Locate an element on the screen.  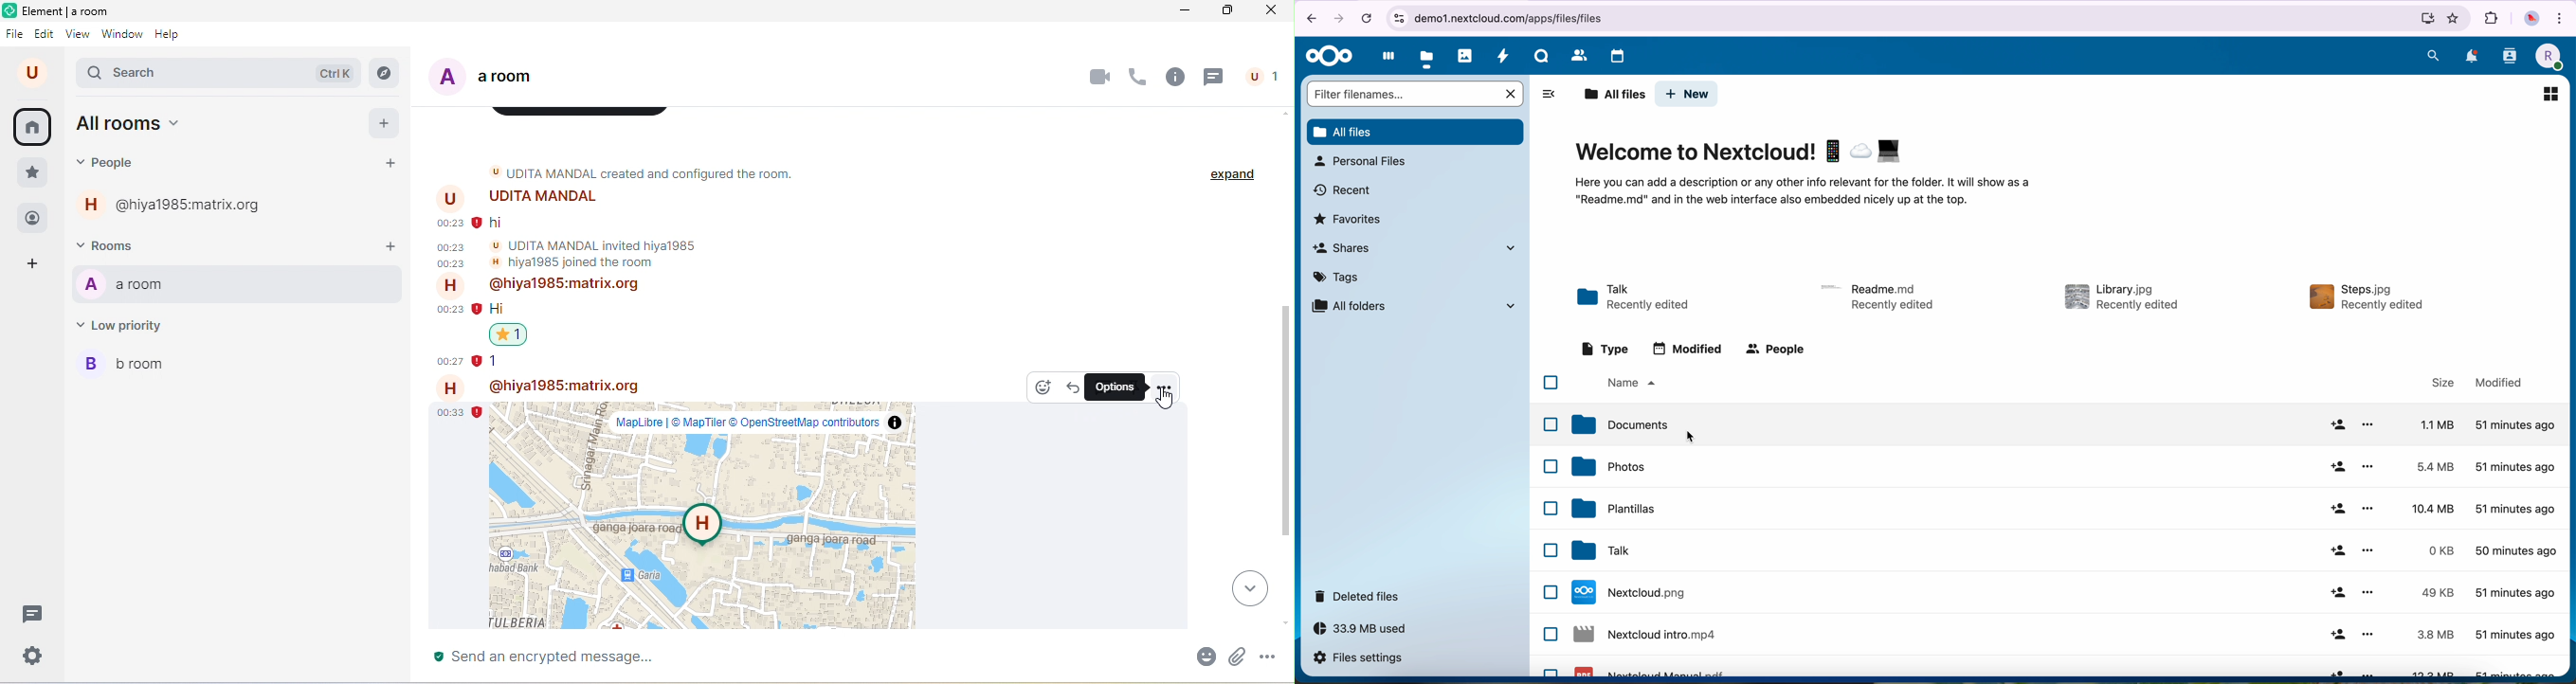
contacts is located at coordinates (1577, 56).